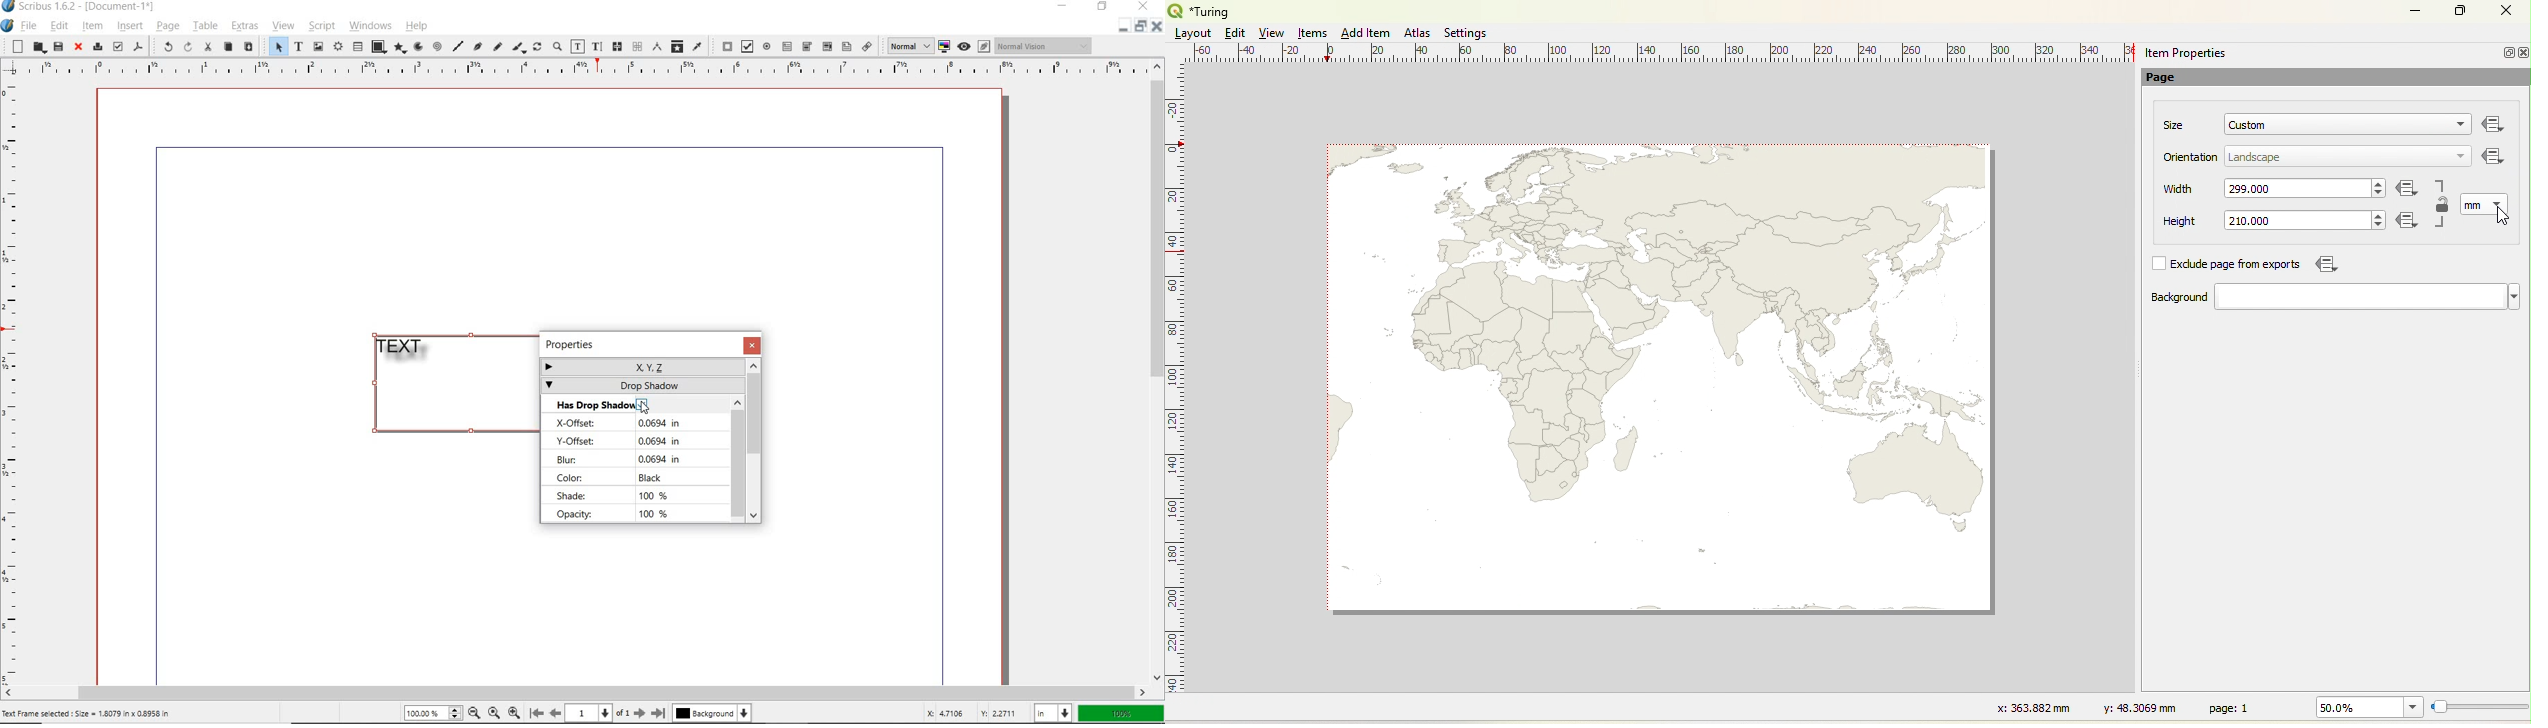 The height and width of the screenshot is (728, 2548). I want to click on drop shadow, so click(641, 386).